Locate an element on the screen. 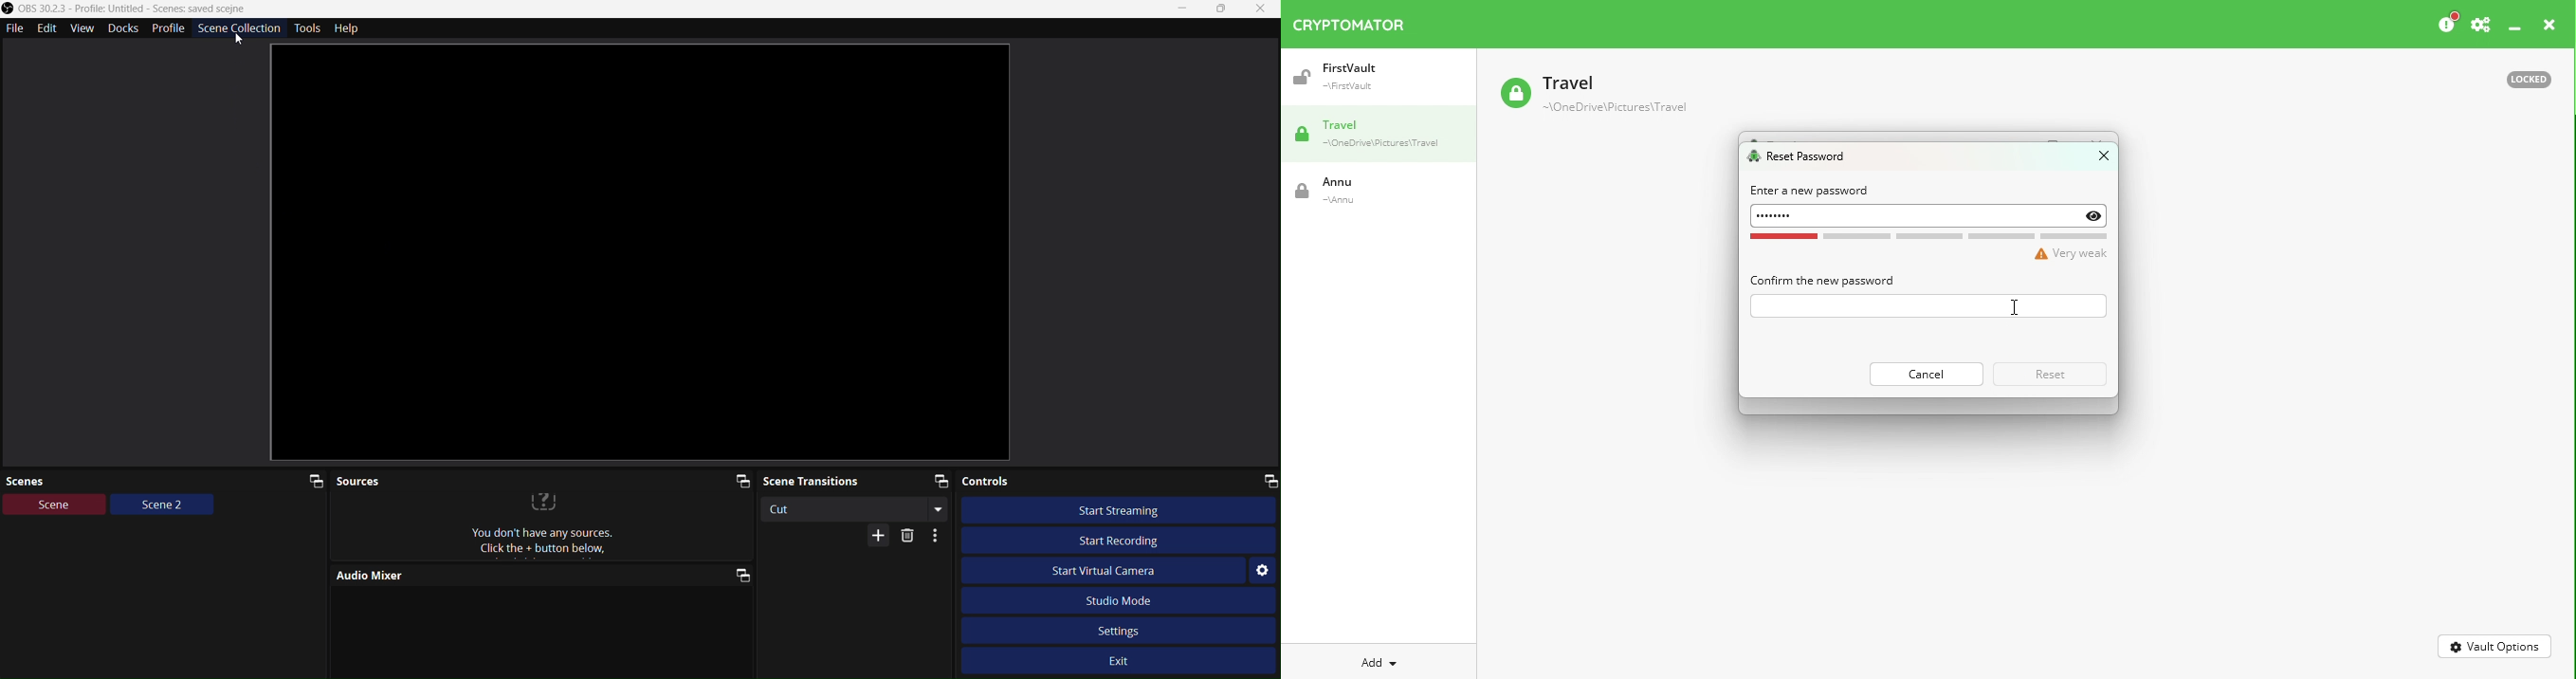 Image resolution: width=2576 pixels, height=700 pixels. More is located at coordinates (881, 535).